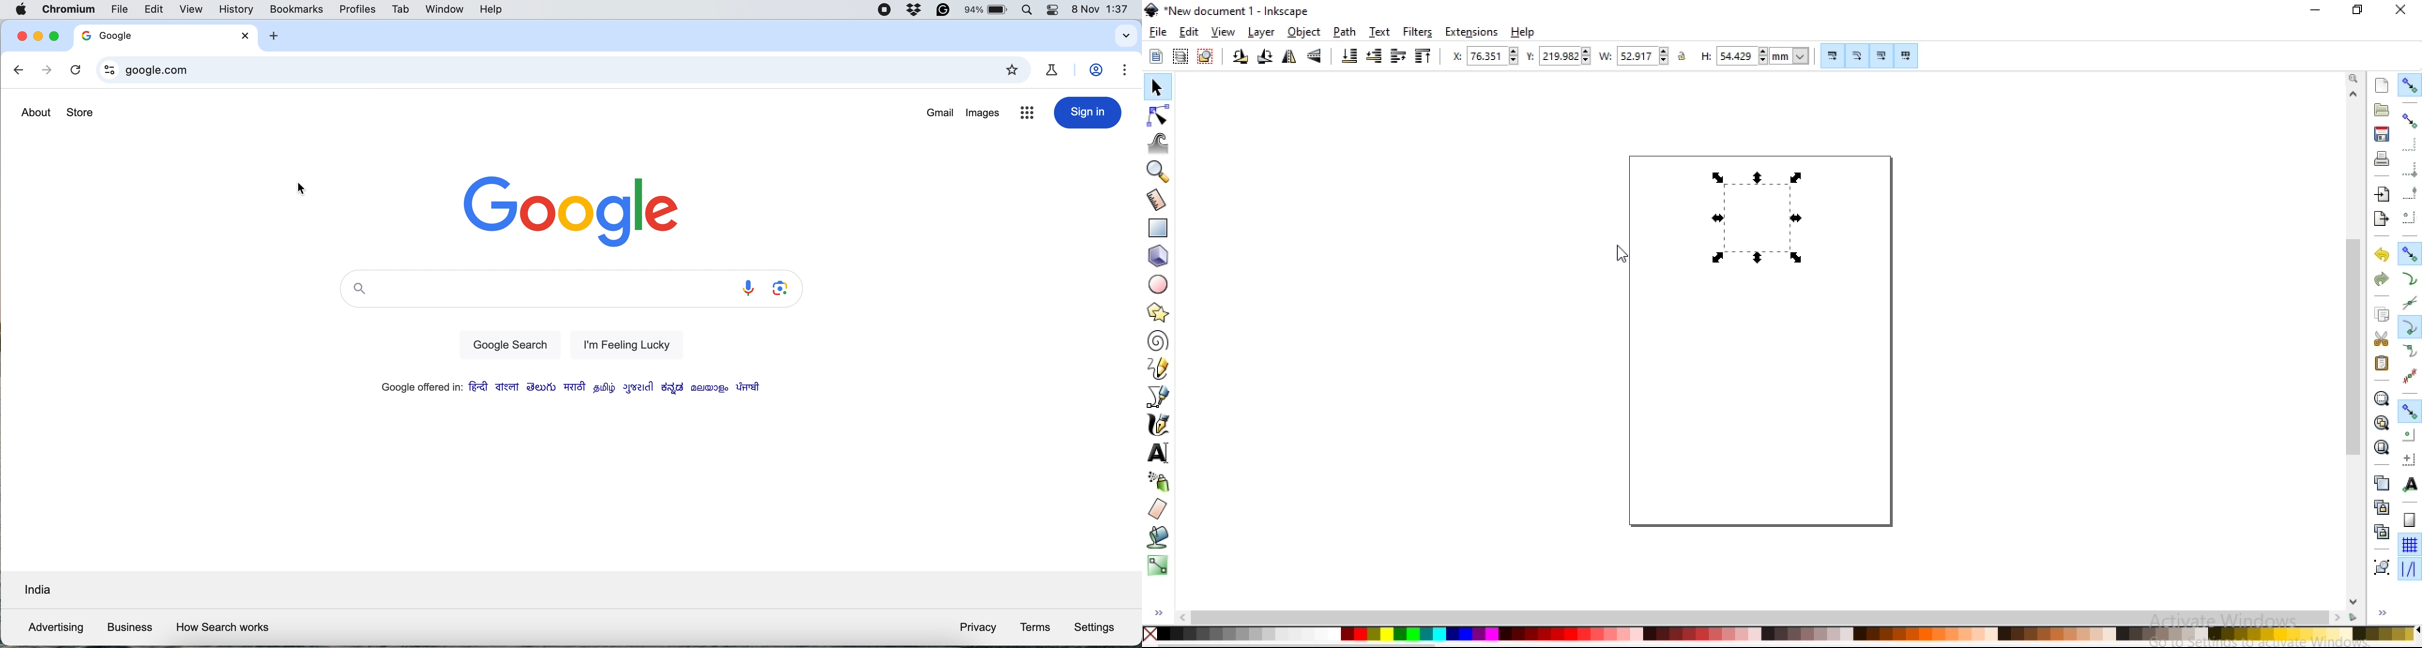  I want to click on chrome labs, so click(1055, 69).